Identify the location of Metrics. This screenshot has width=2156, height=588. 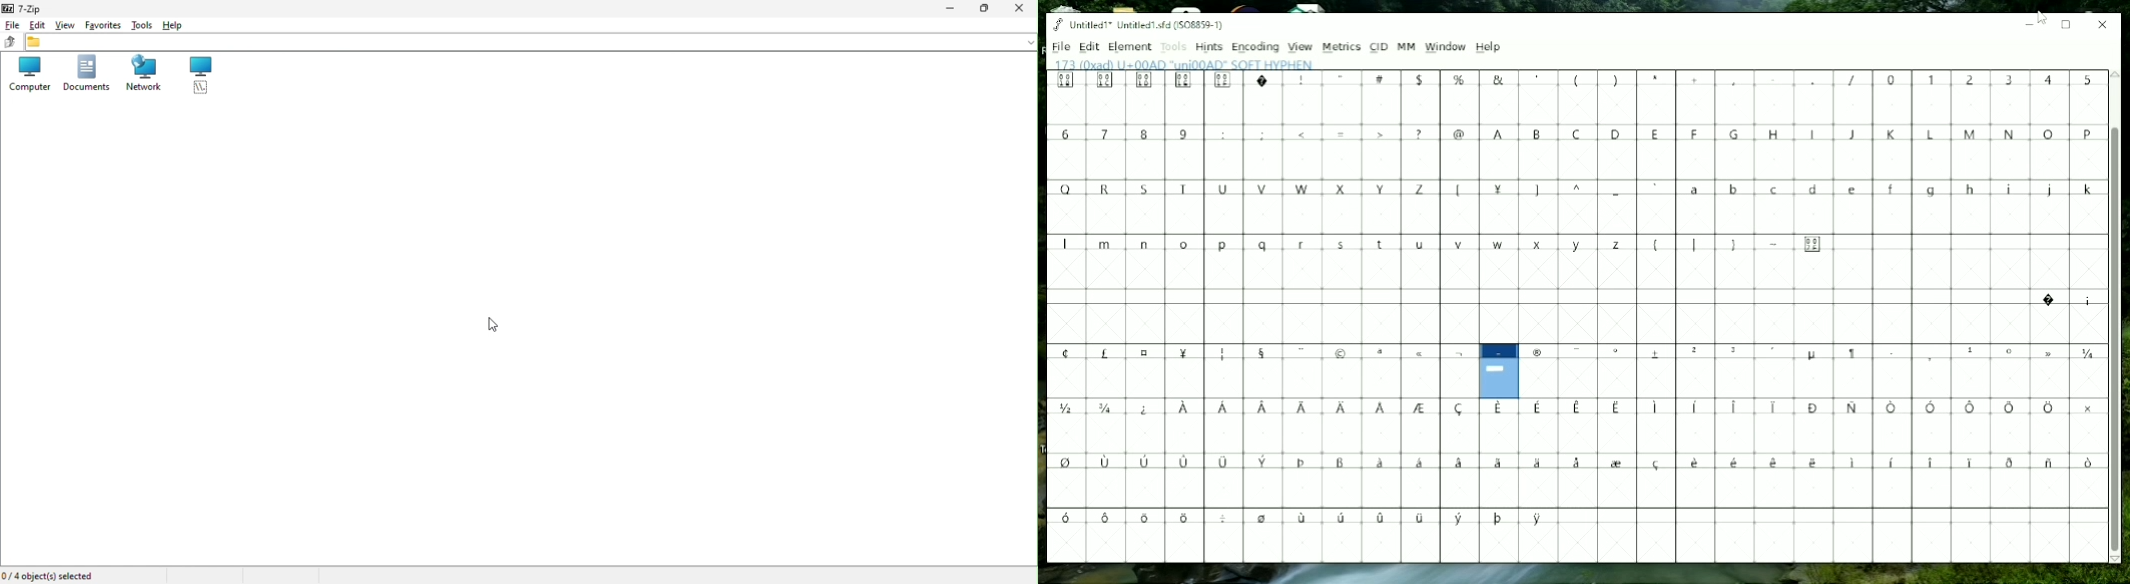
(1341, 47).